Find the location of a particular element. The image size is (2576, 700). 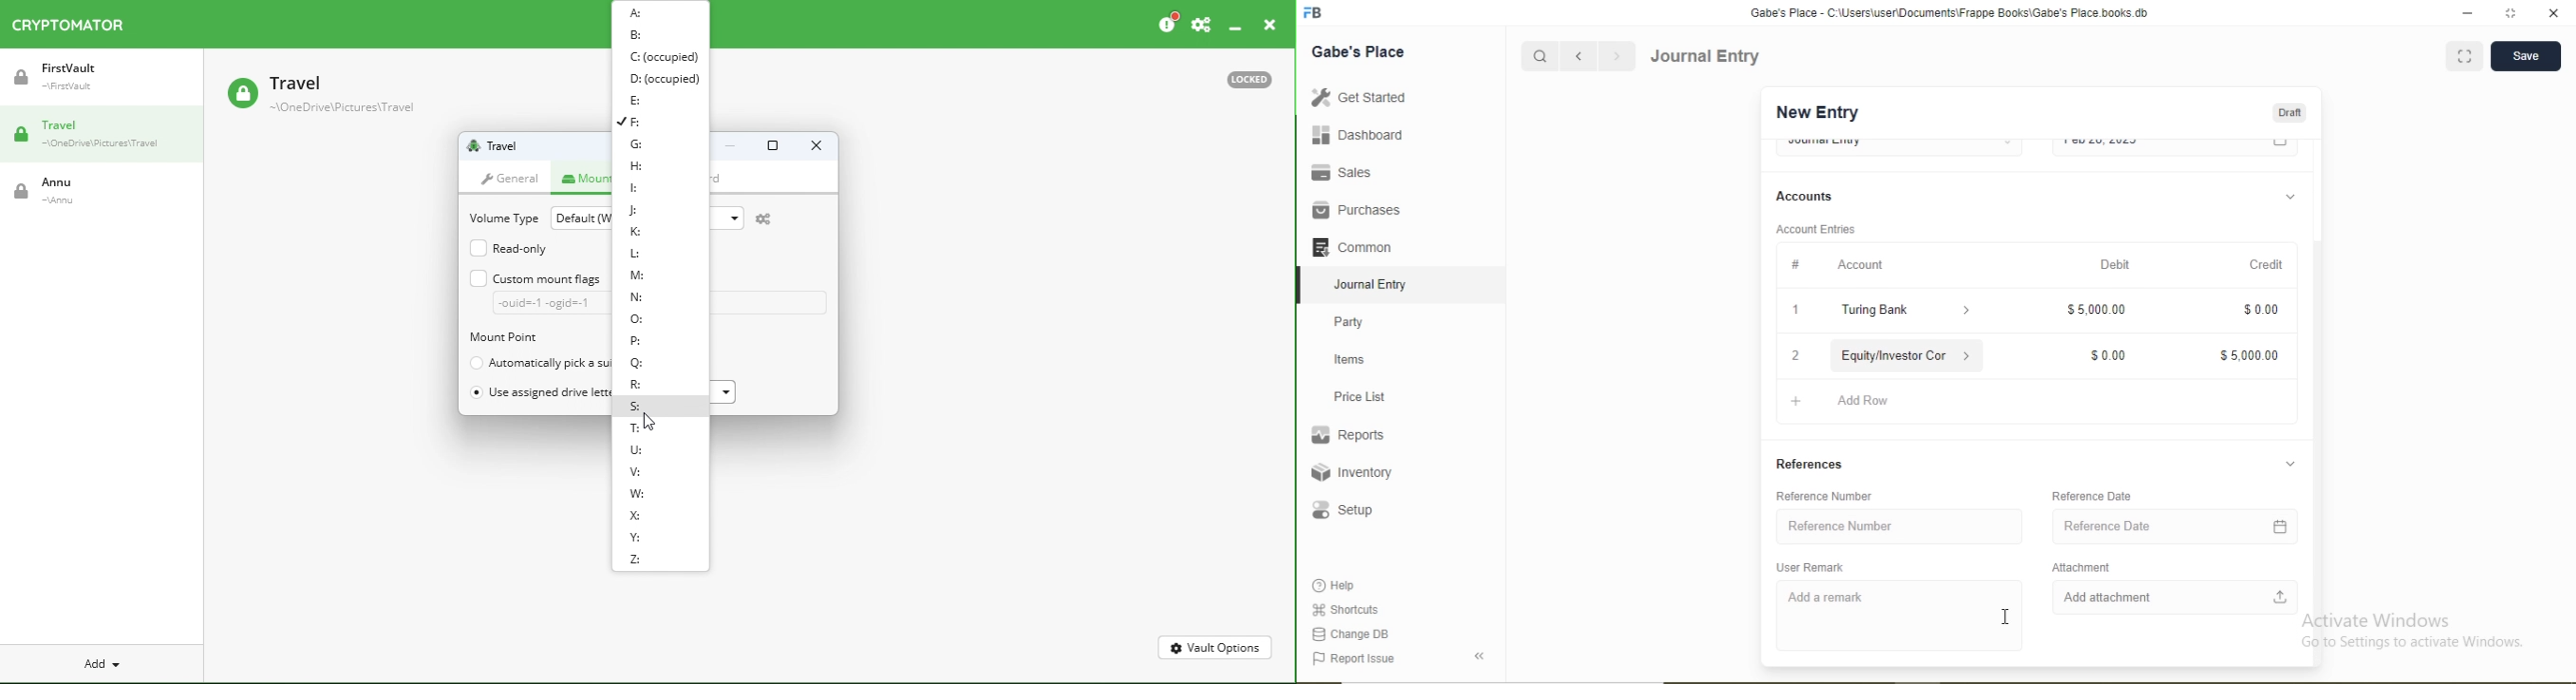

M: is located at coordinates (638, 276).